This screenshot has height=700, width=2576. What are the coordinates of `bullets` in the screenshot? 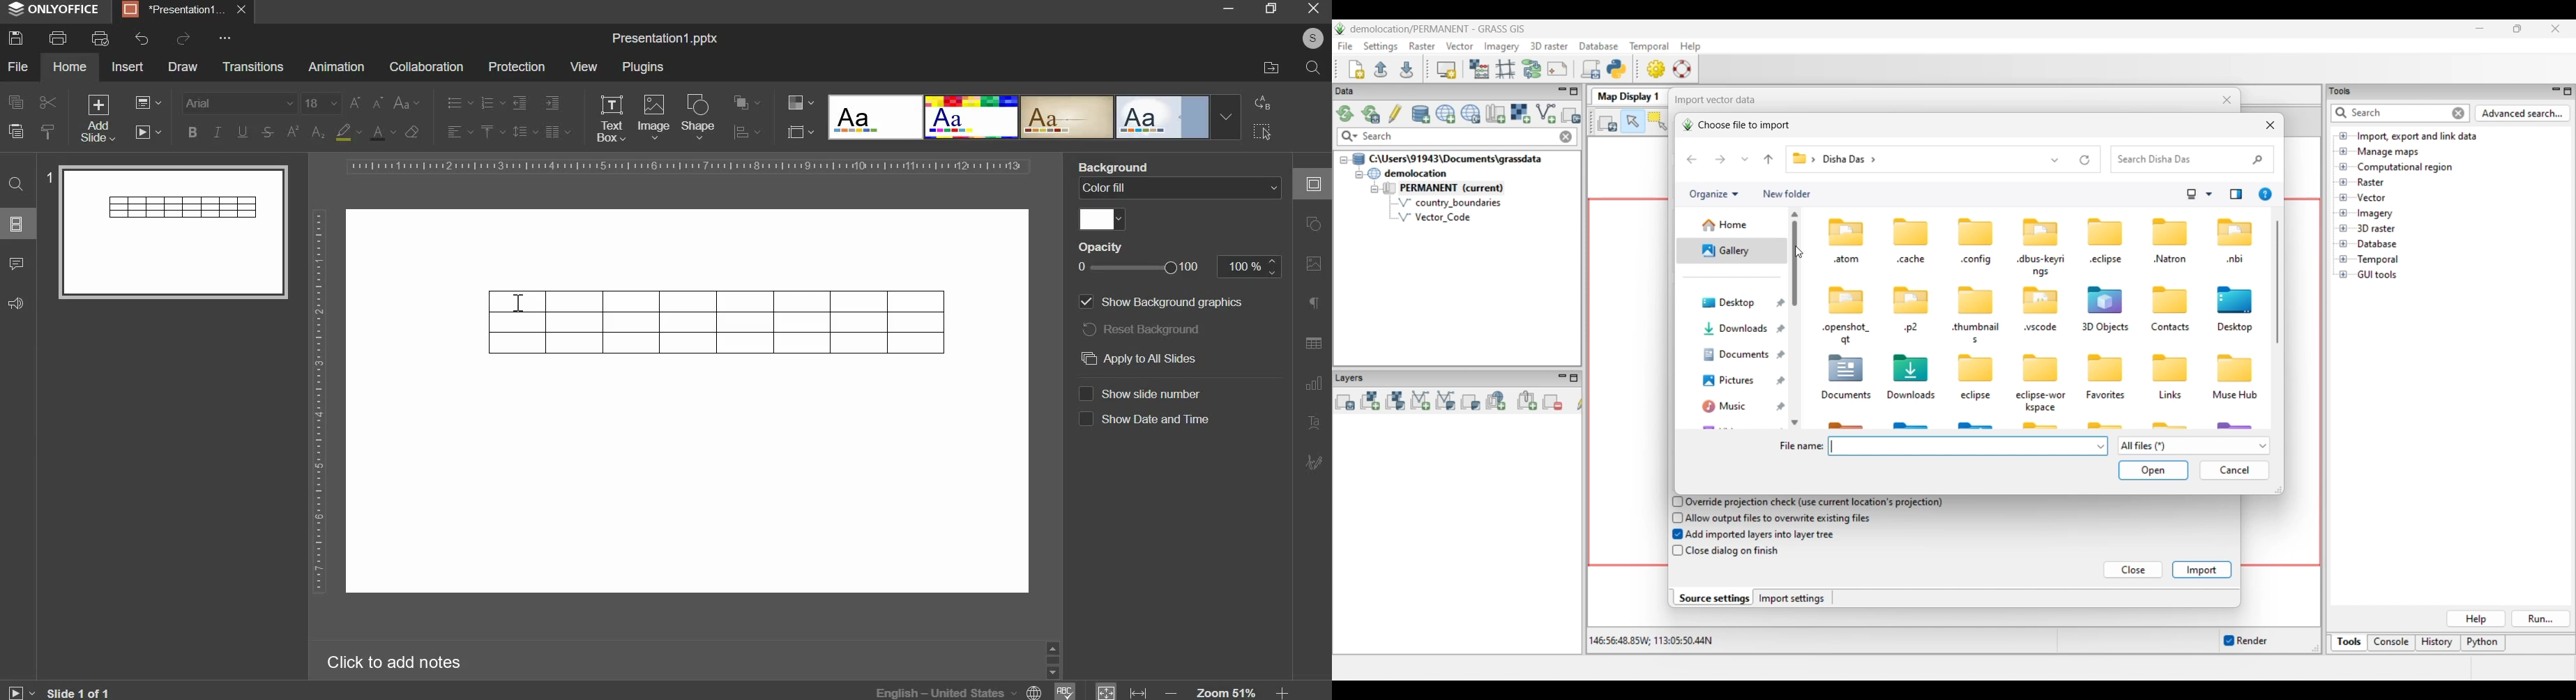 It's located at (459, 102).